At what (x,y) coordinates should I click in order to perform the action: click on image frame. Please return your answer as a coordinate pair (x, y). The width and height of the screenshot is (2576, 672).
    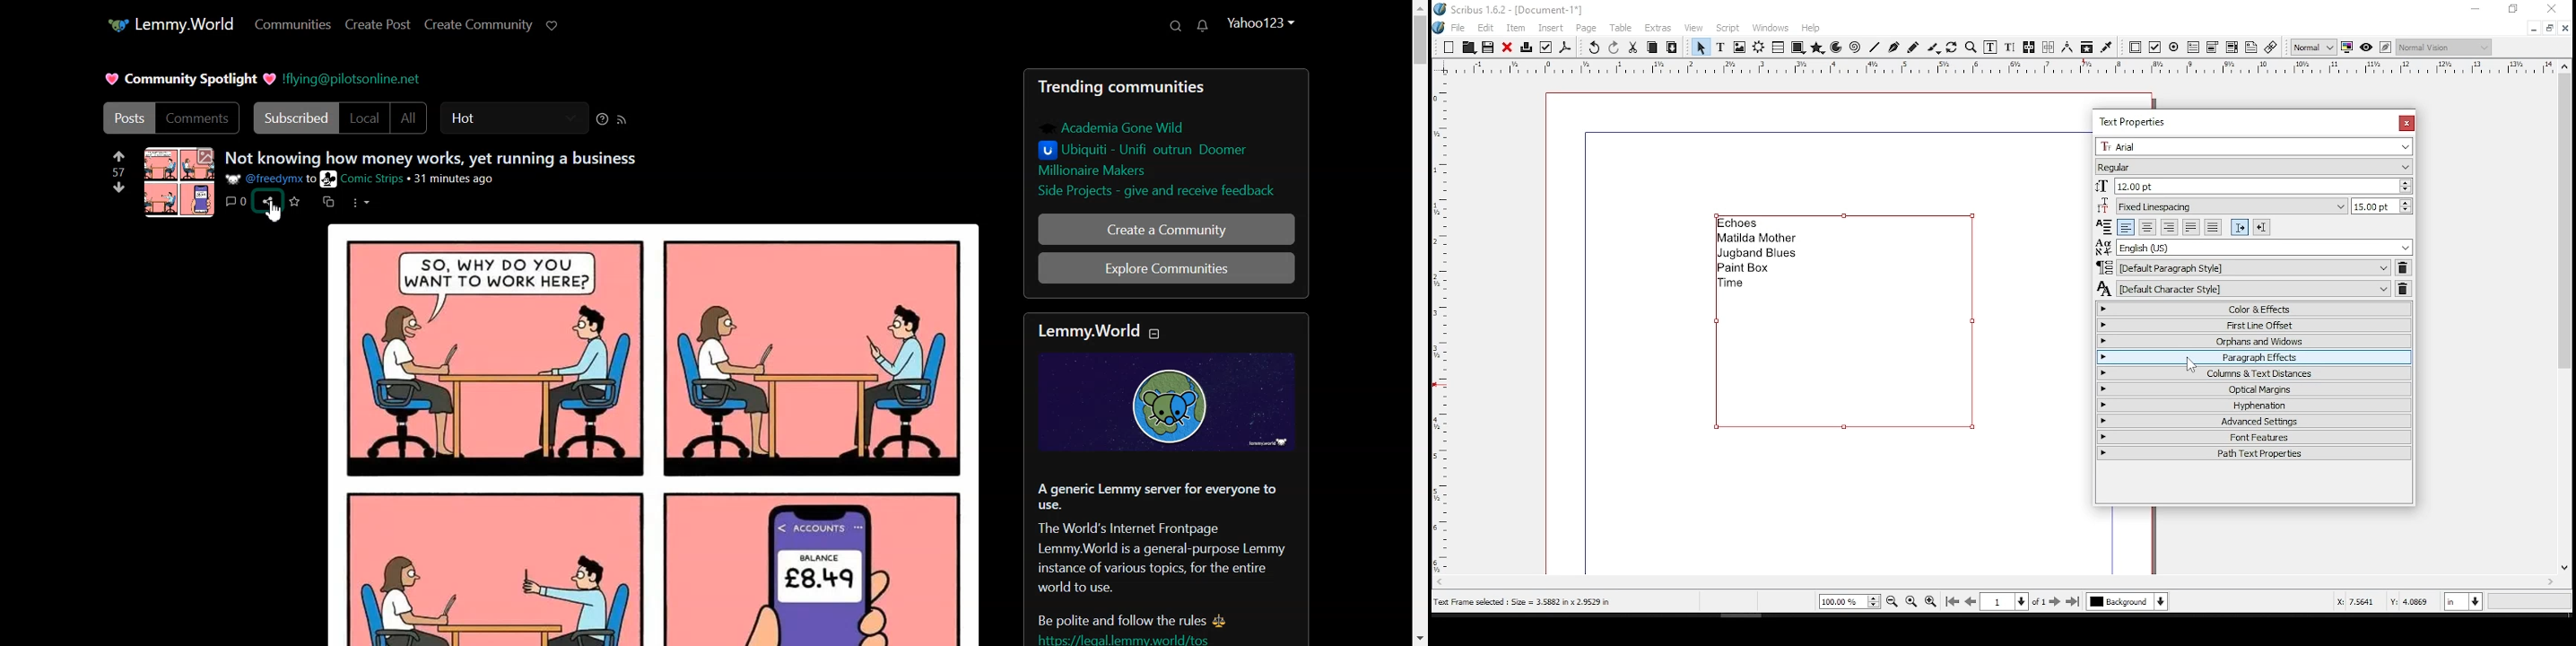
    Looking at the image, I should click on (1739, 48).